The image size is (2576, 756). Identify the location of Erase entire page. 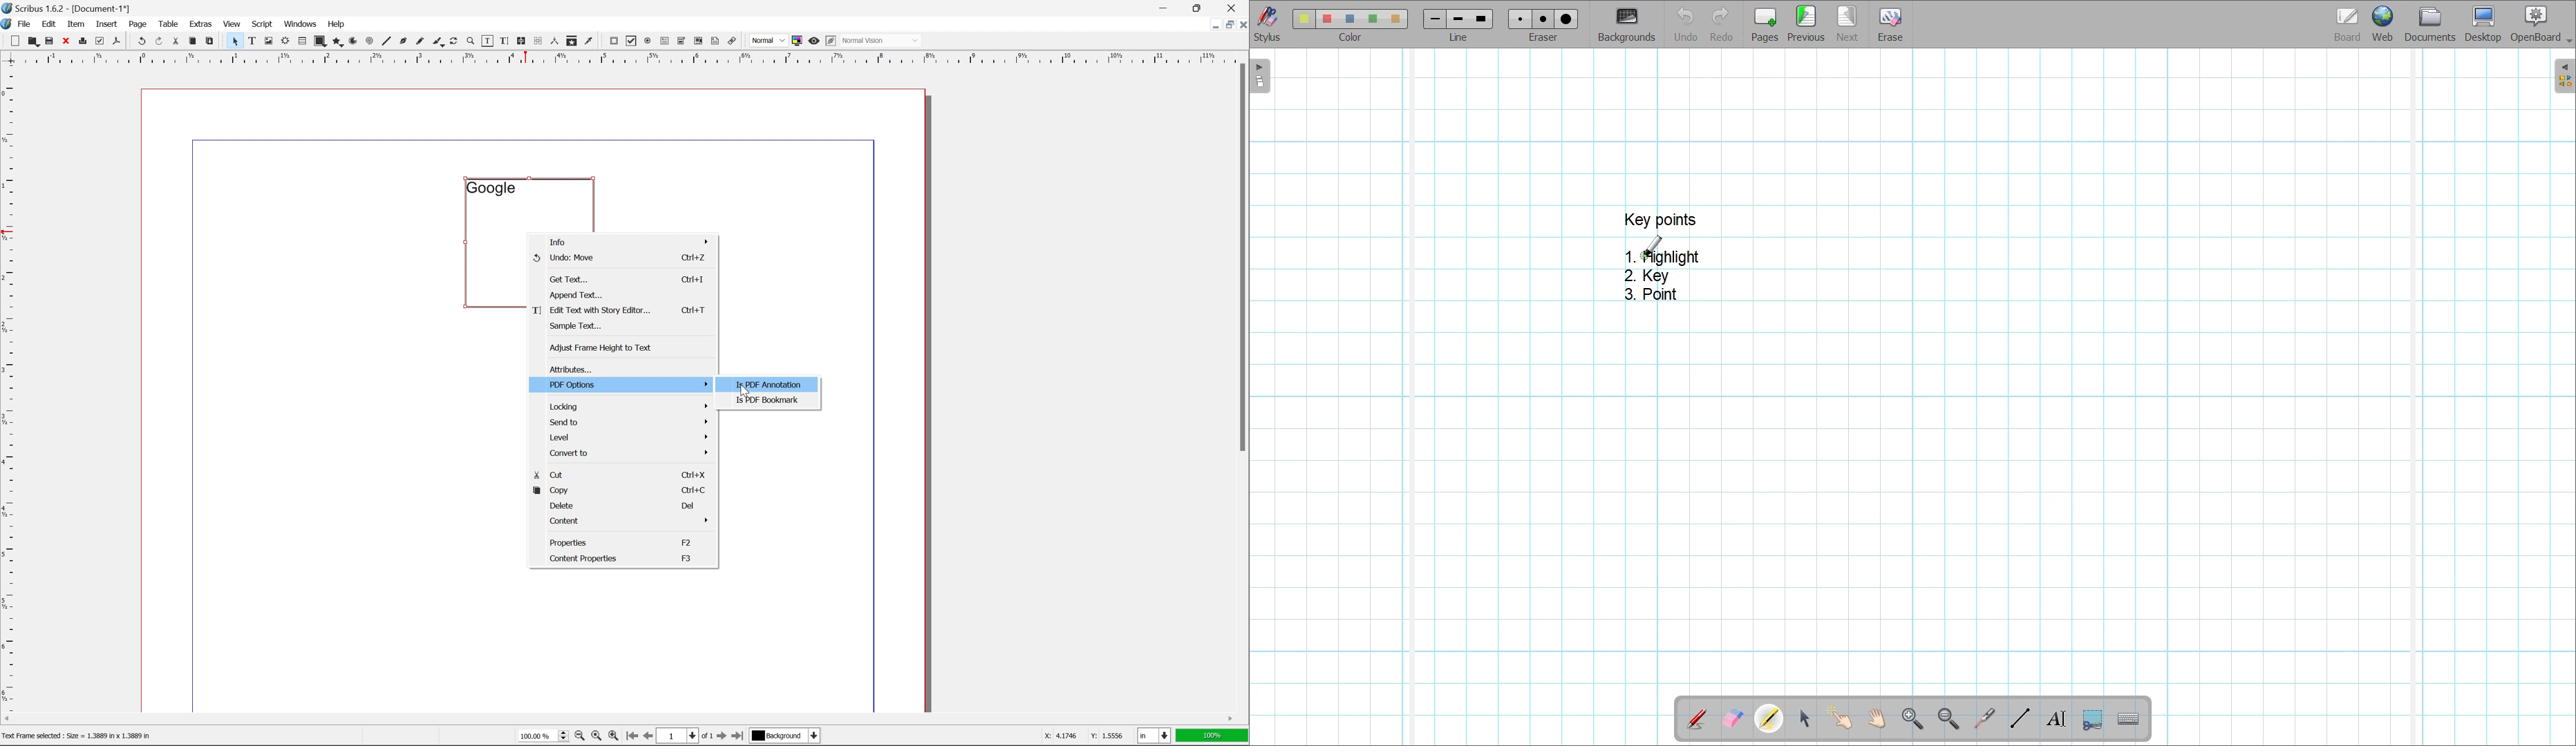
(1890, 25).